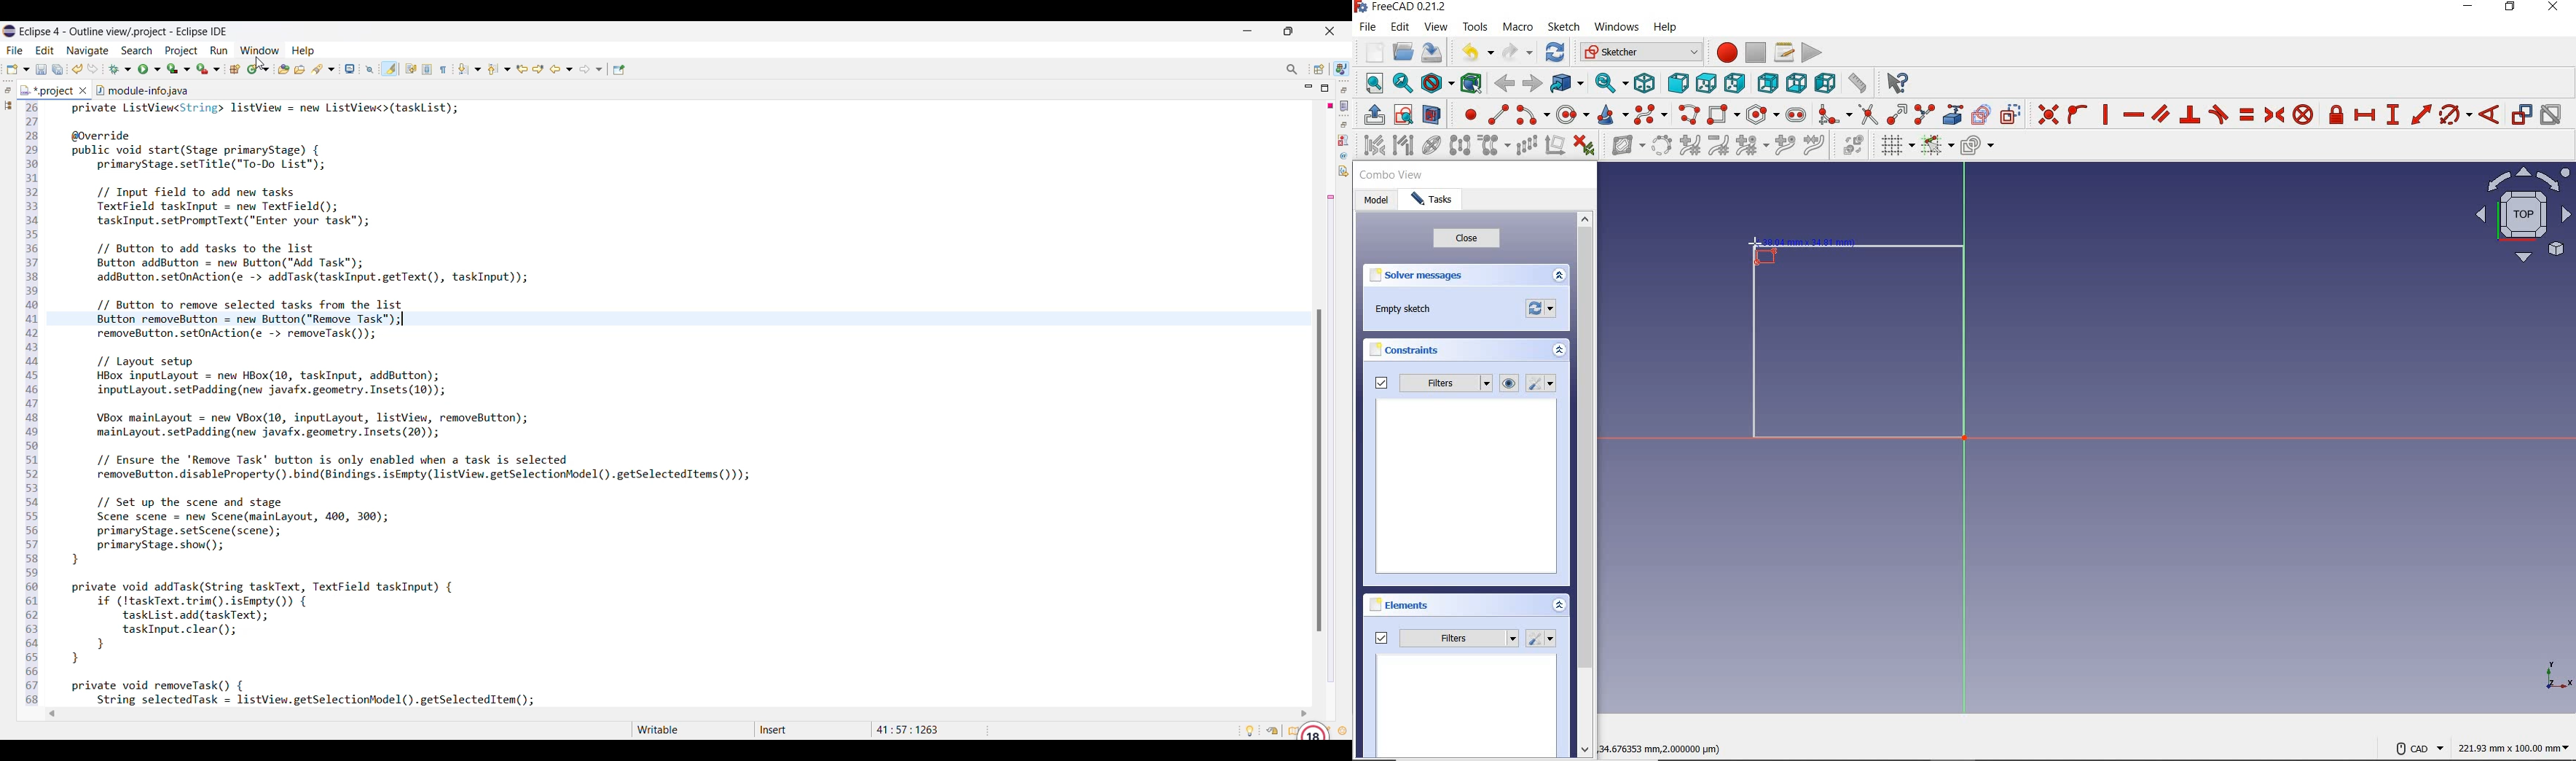 The width and height of the screenshot is (2576, 784). What do you see at coordinates (1531, 114) in the screenshot?
I see `create arc` at bounding box center [1531, 114].